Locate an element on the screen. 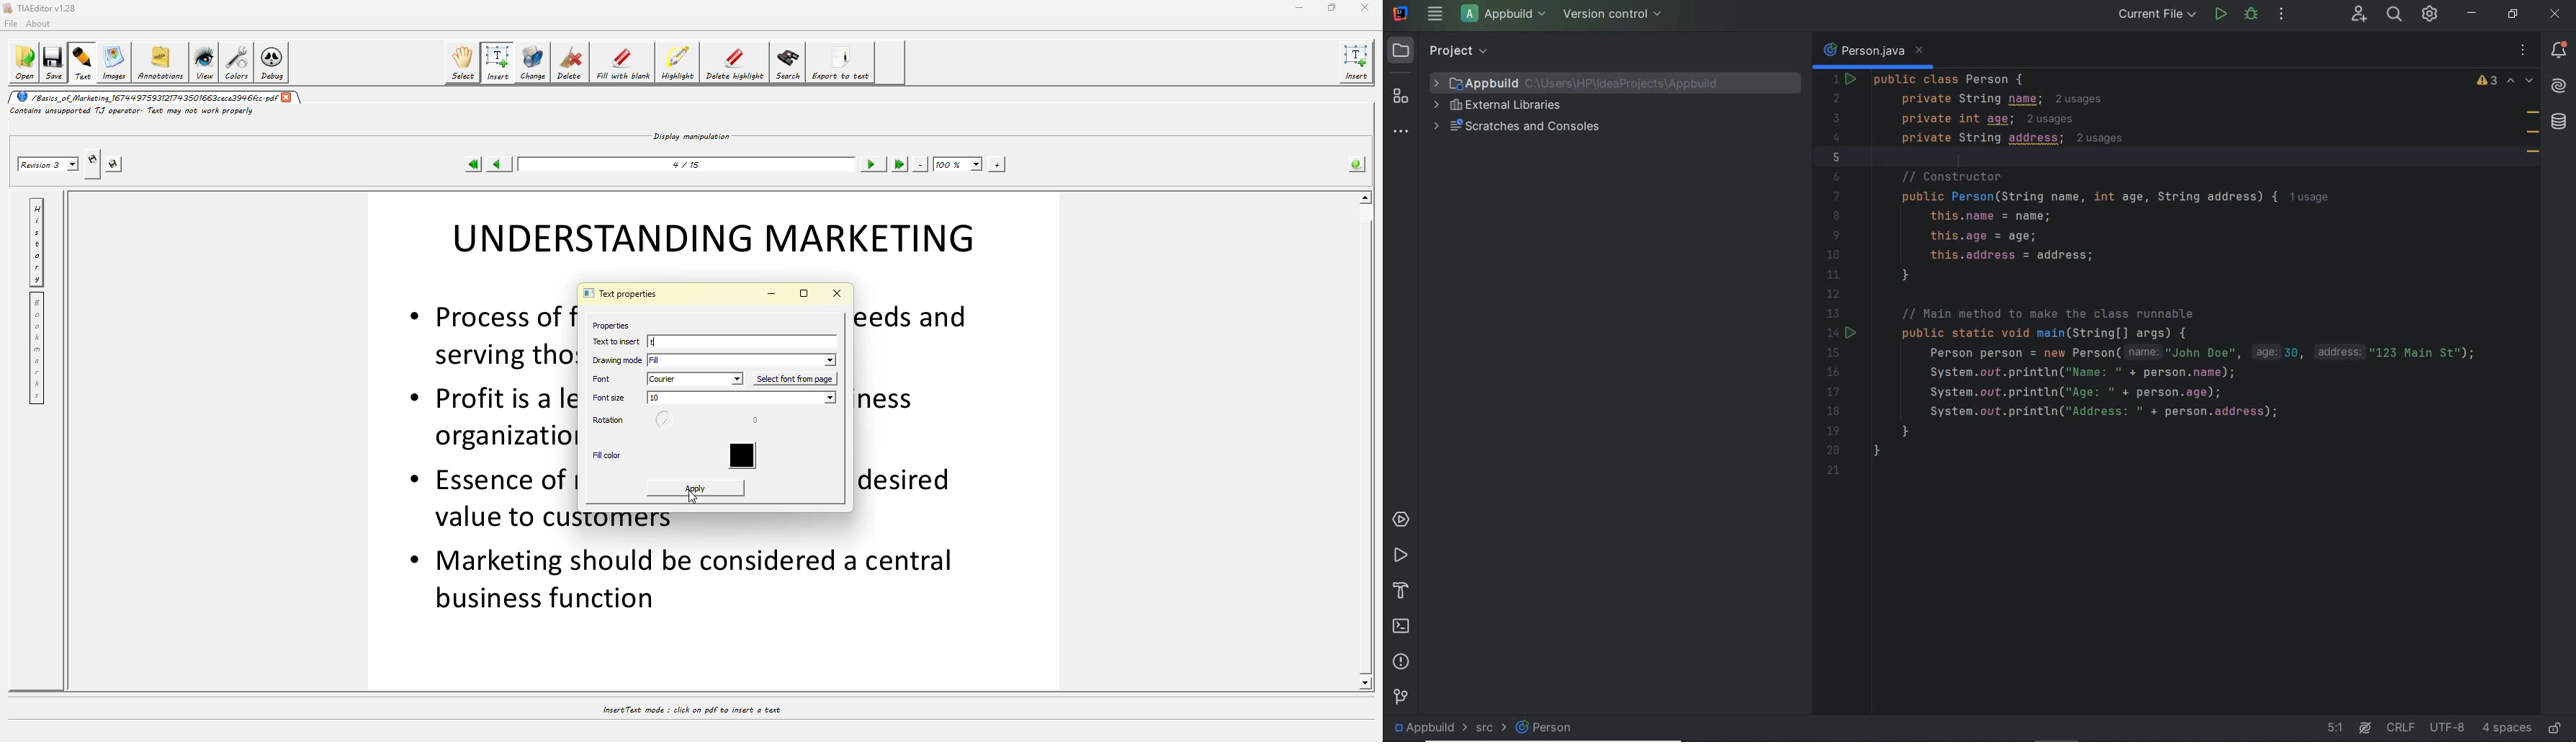 The height and width of the screenshot is (756, 2576). /Basics_of_Marketing_ 1674497593121743501663cece3946fcc.pdf is located at coordinates (146, 97).